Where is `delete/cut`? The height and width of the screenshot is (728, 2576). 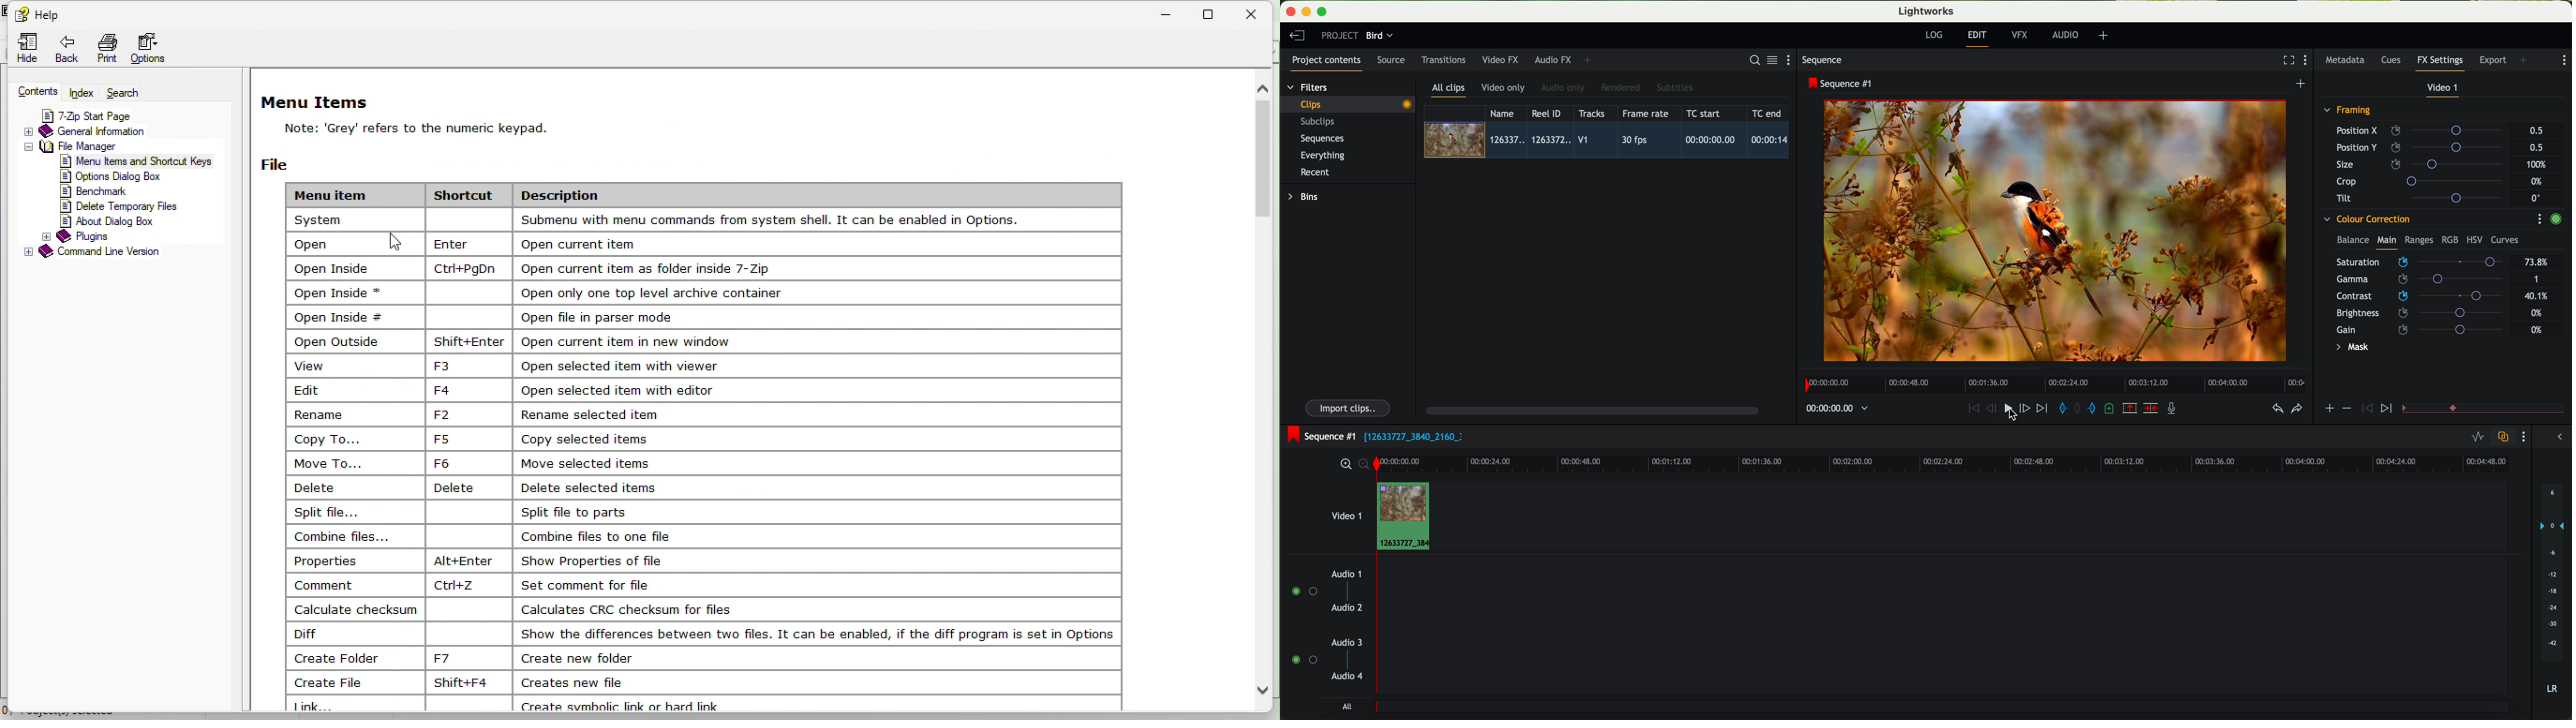 delete/cut is located at coordinates (2151, 408).